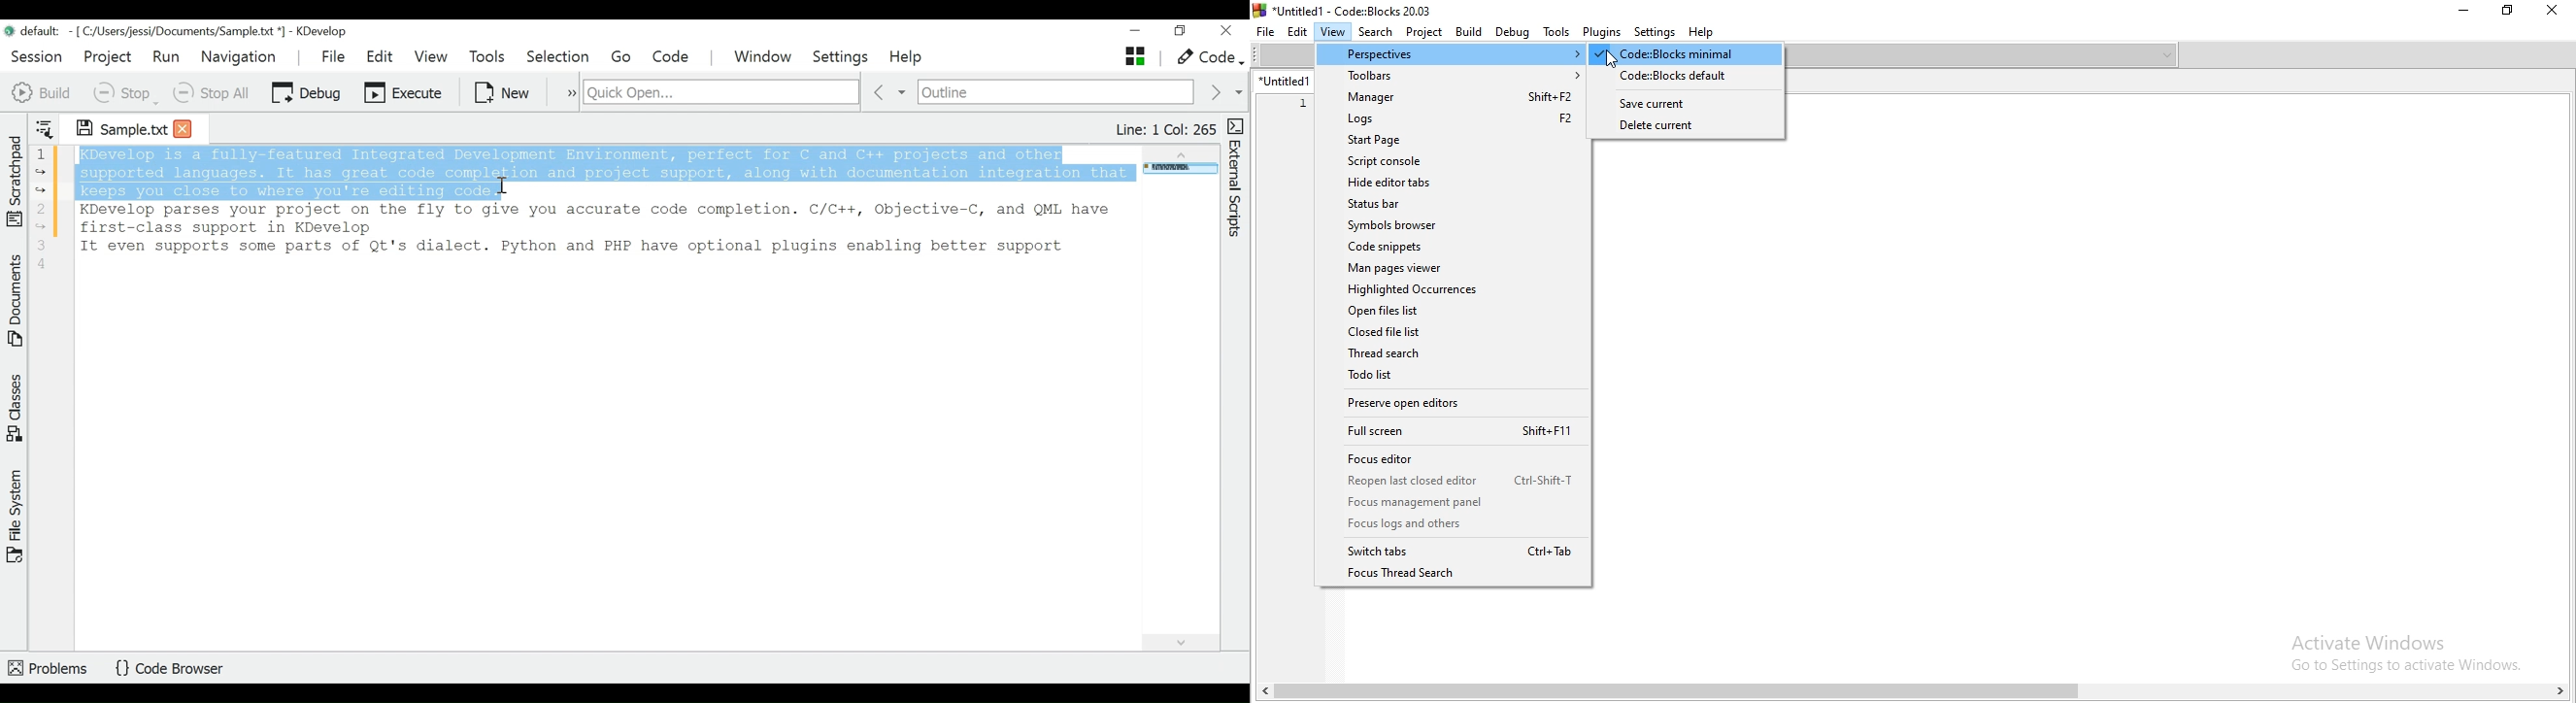 The image size is (2576, 728). I want to click on Status bar, so click(1455, 206).